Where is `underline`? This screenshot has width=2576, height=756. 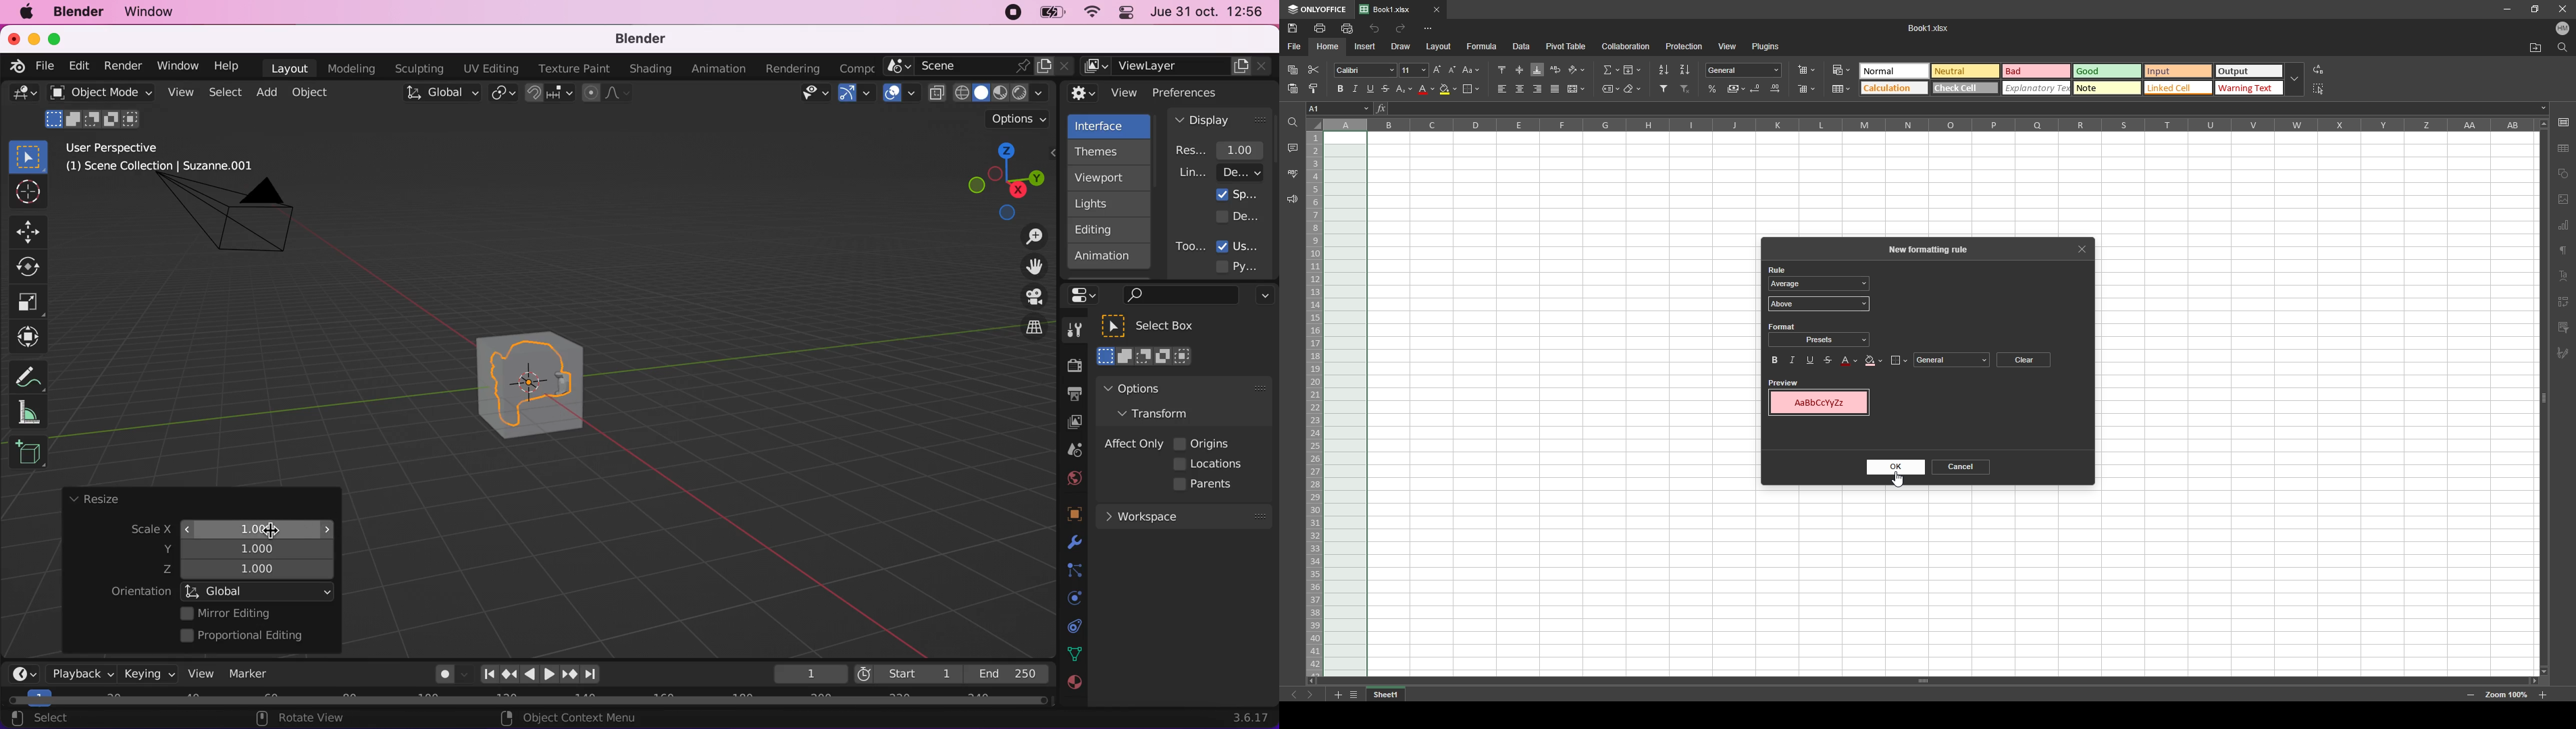 underline is located at coordinates (1812, 359).